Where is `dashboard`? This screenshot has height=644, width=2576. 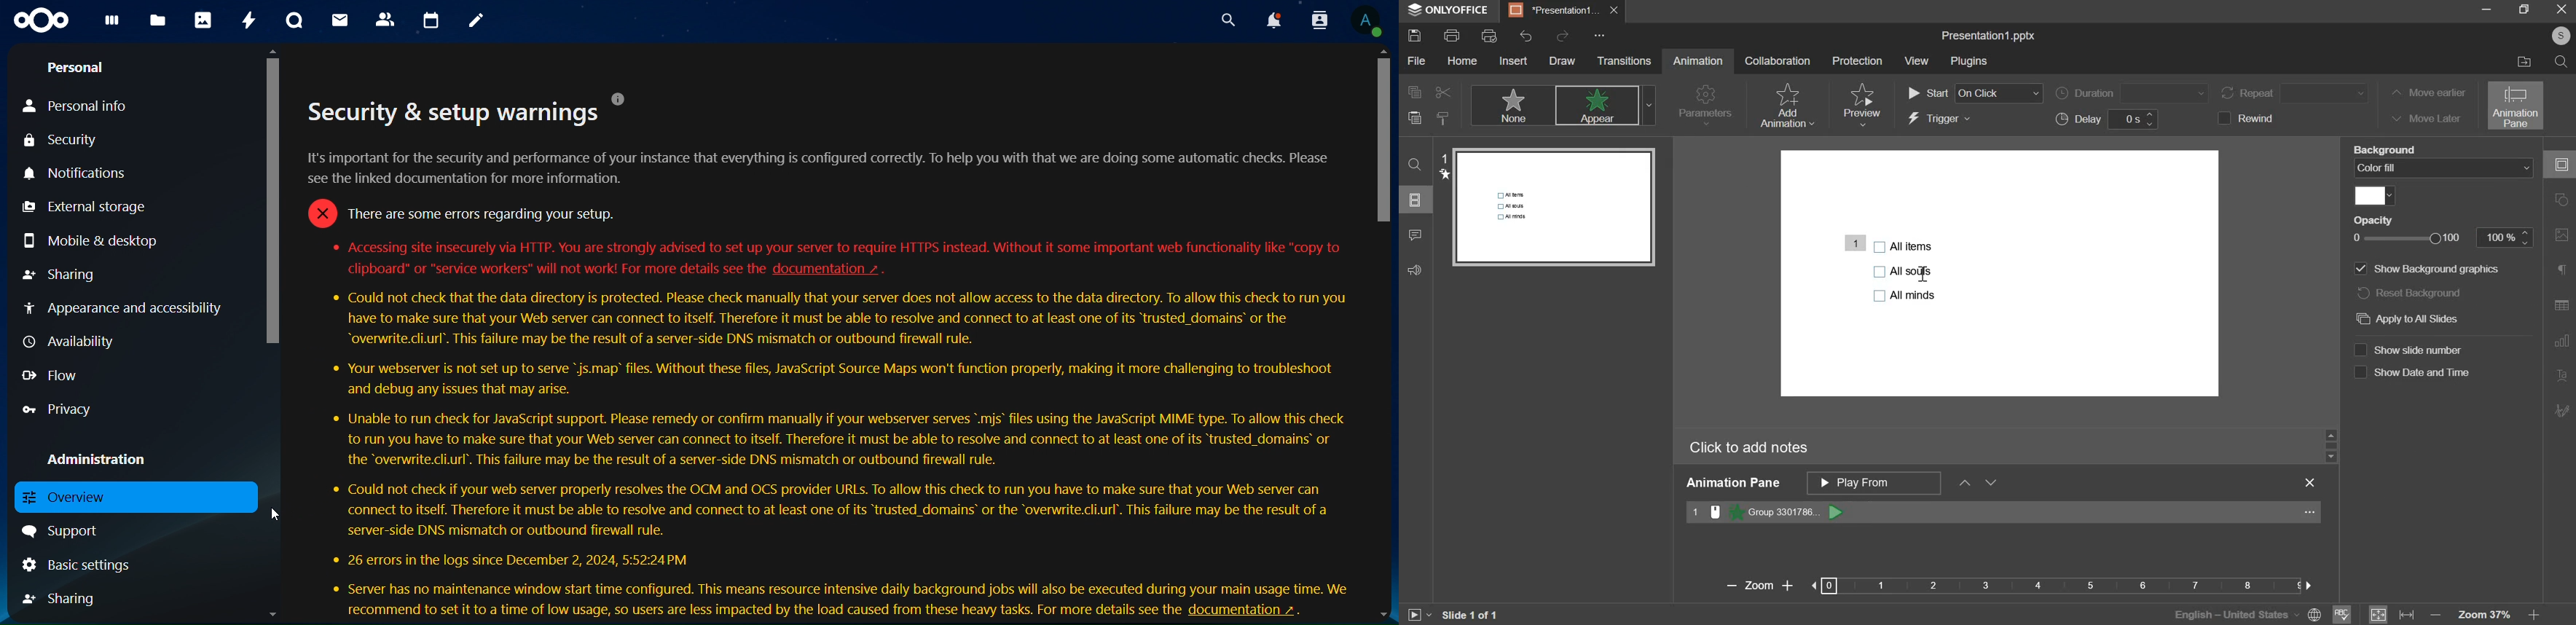 dashboard is located at coordinates (113, 23).